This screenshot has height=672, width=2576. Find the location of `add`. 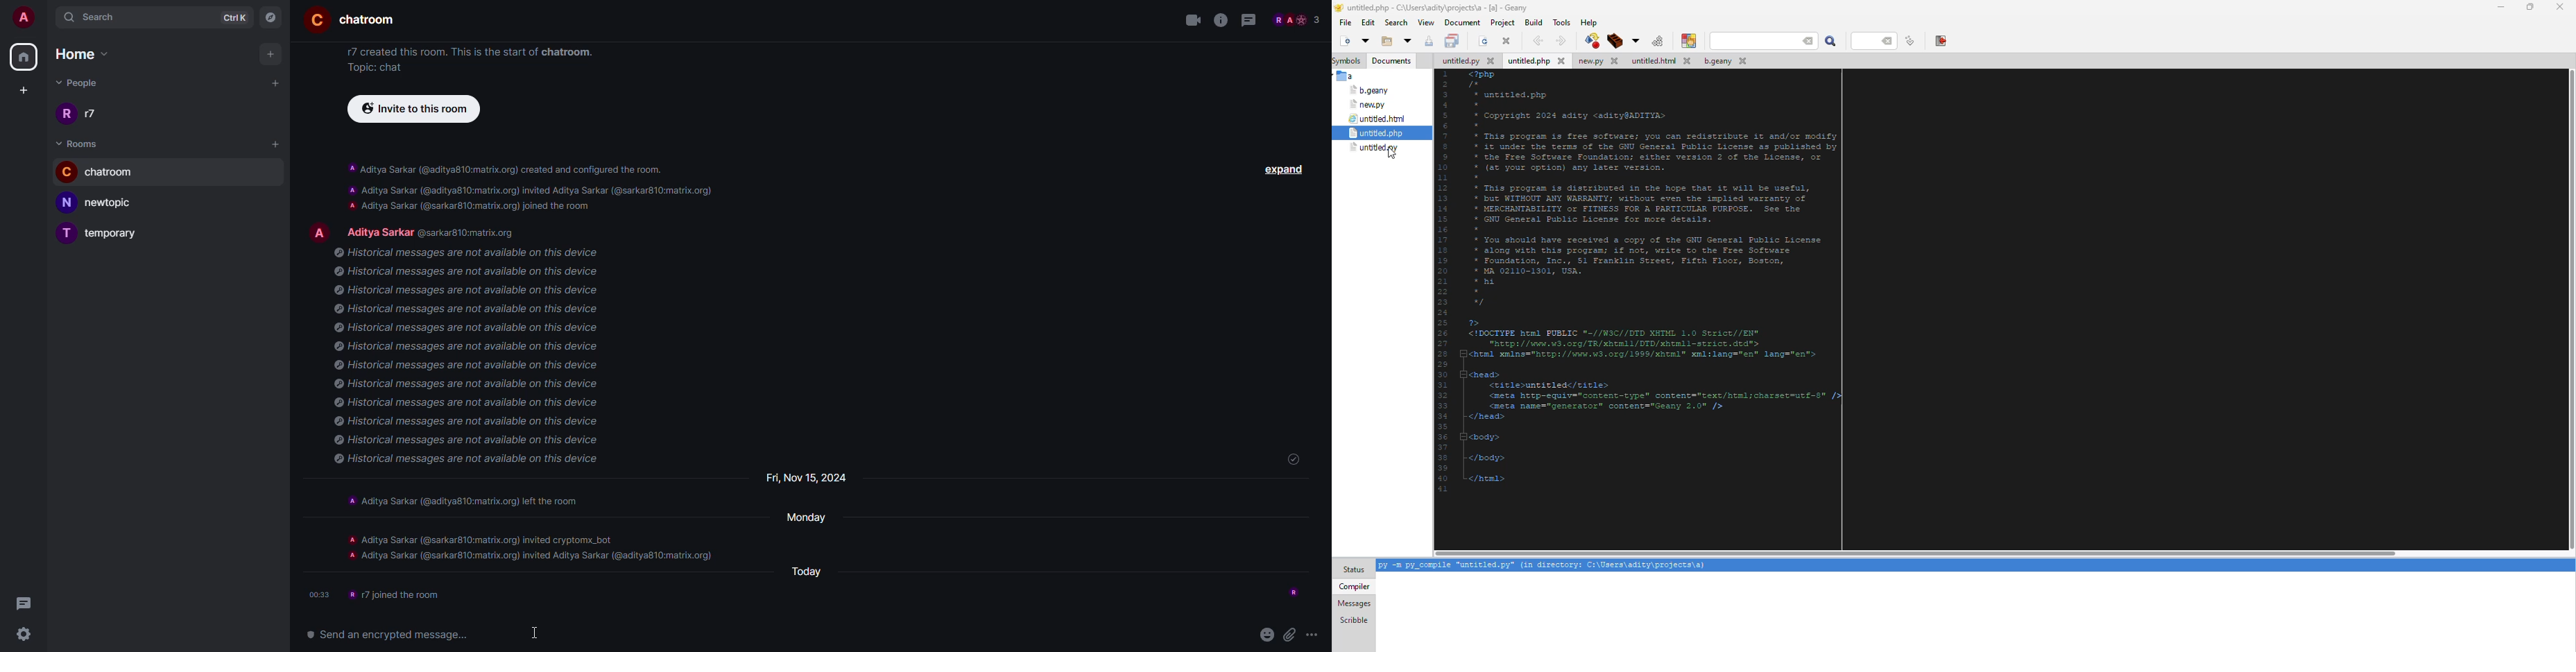

add is located at coordinates (272, 54).